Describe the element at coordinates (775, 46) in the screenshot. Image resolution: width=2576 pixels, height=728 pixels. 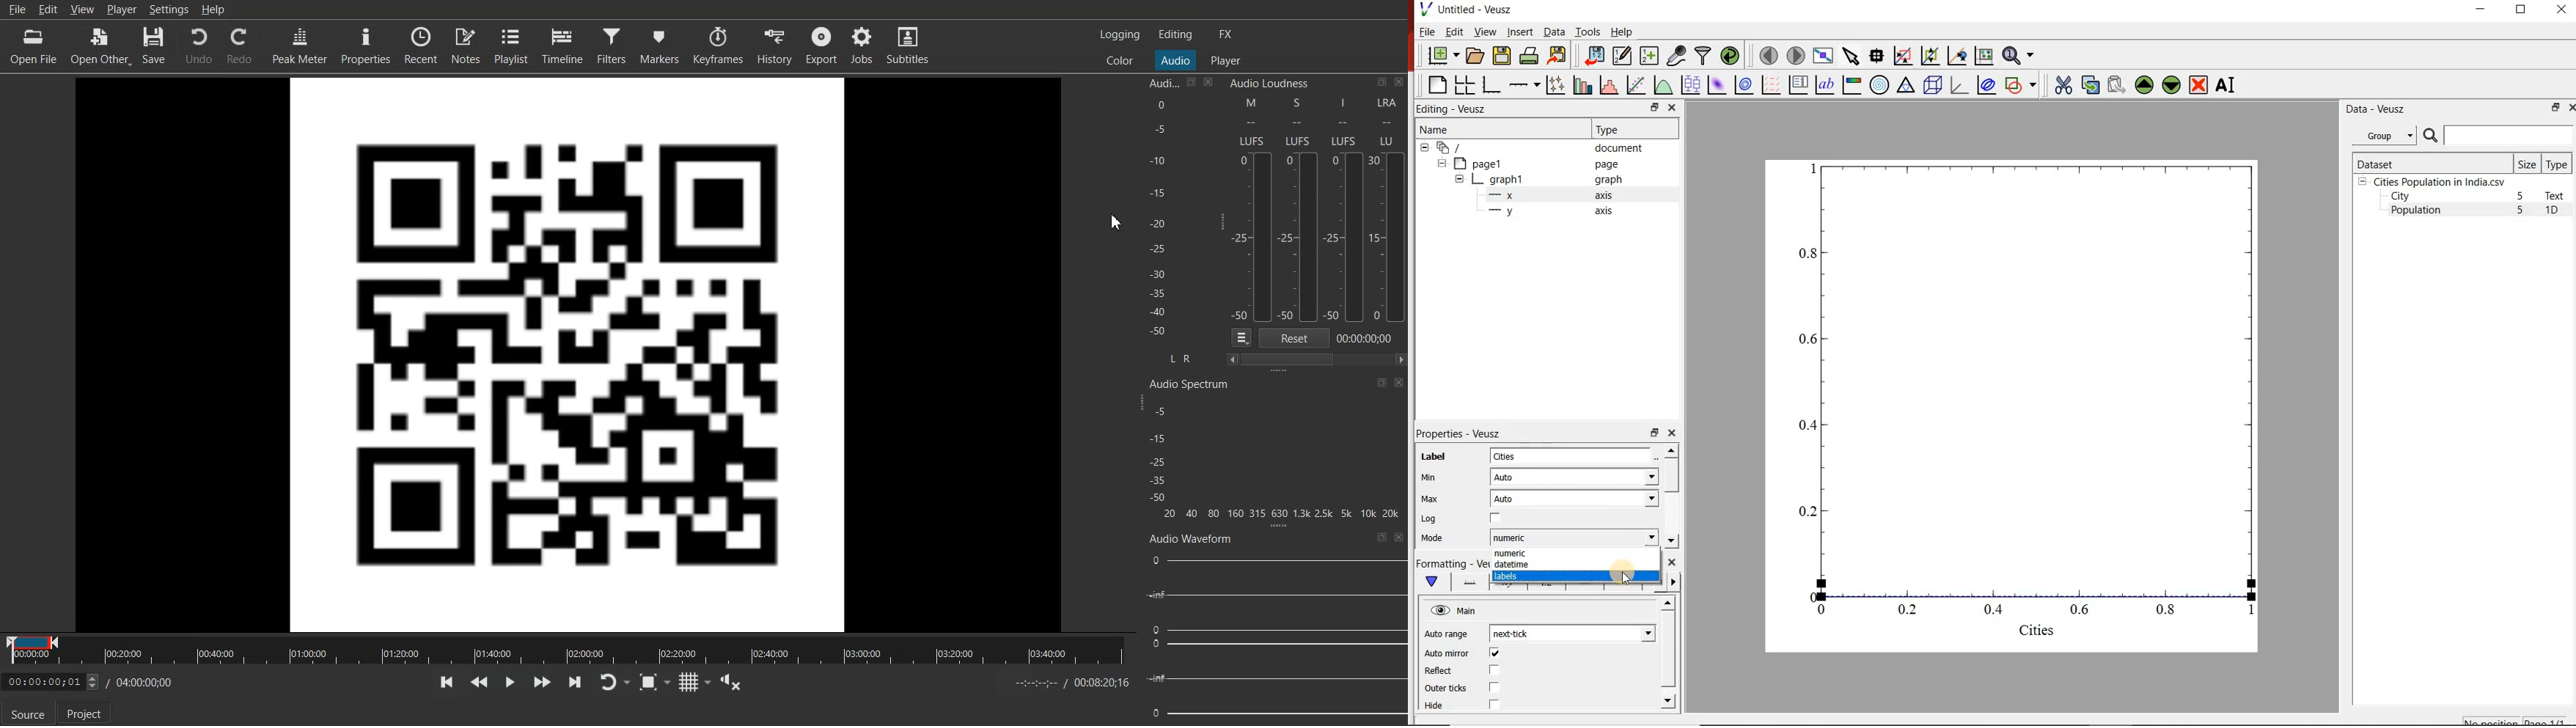
I see `History` at that location.